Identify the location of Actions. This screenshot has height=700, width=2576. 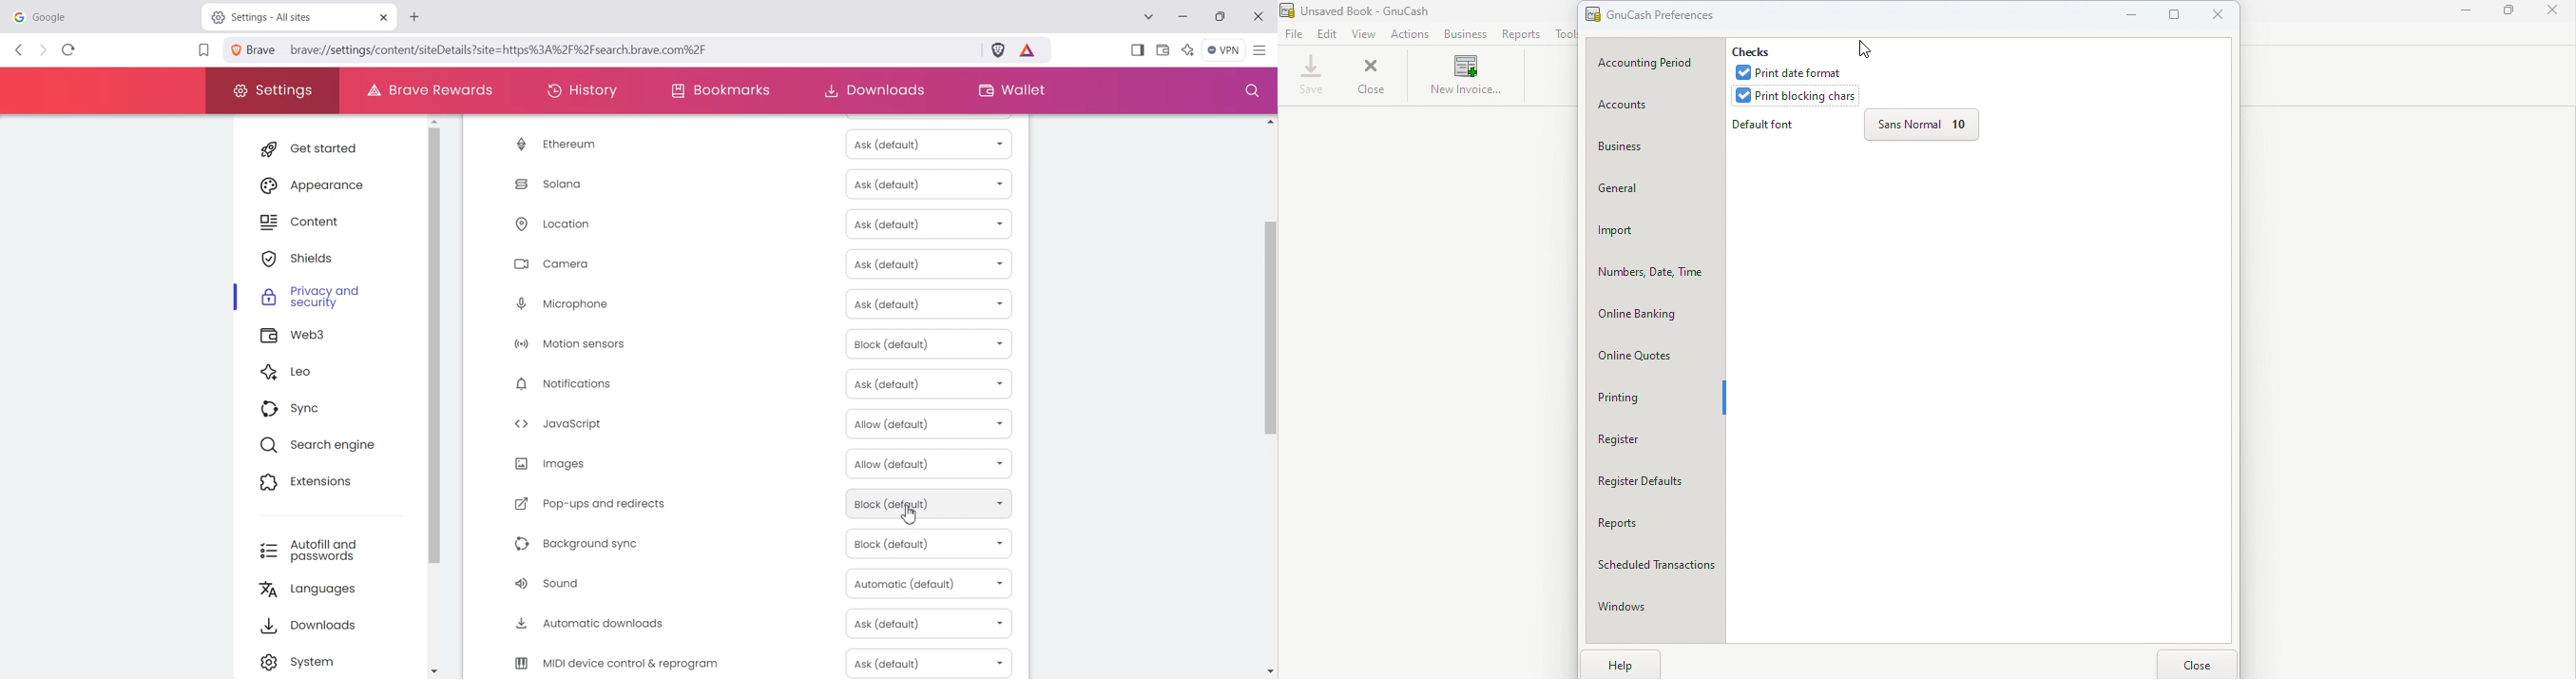
(1410, 34).